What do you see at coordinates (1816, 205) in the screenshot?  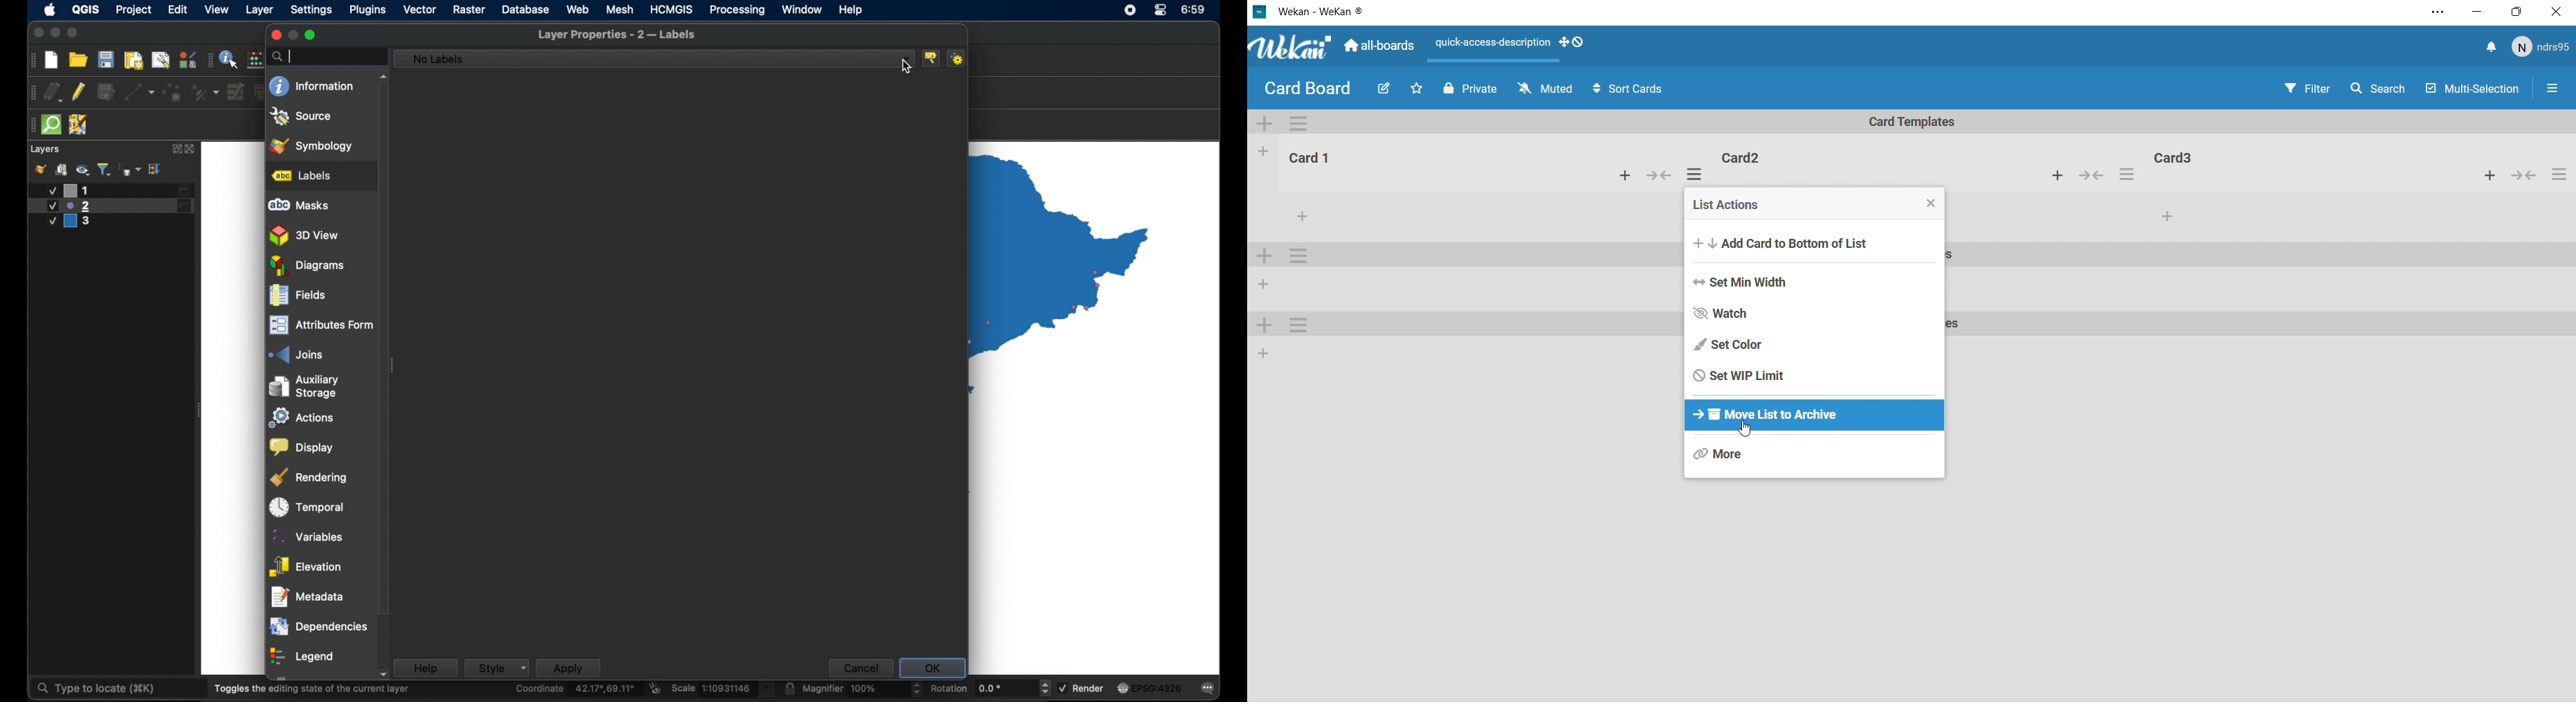 I see `List Actions` at bounding box center [1816, 205].